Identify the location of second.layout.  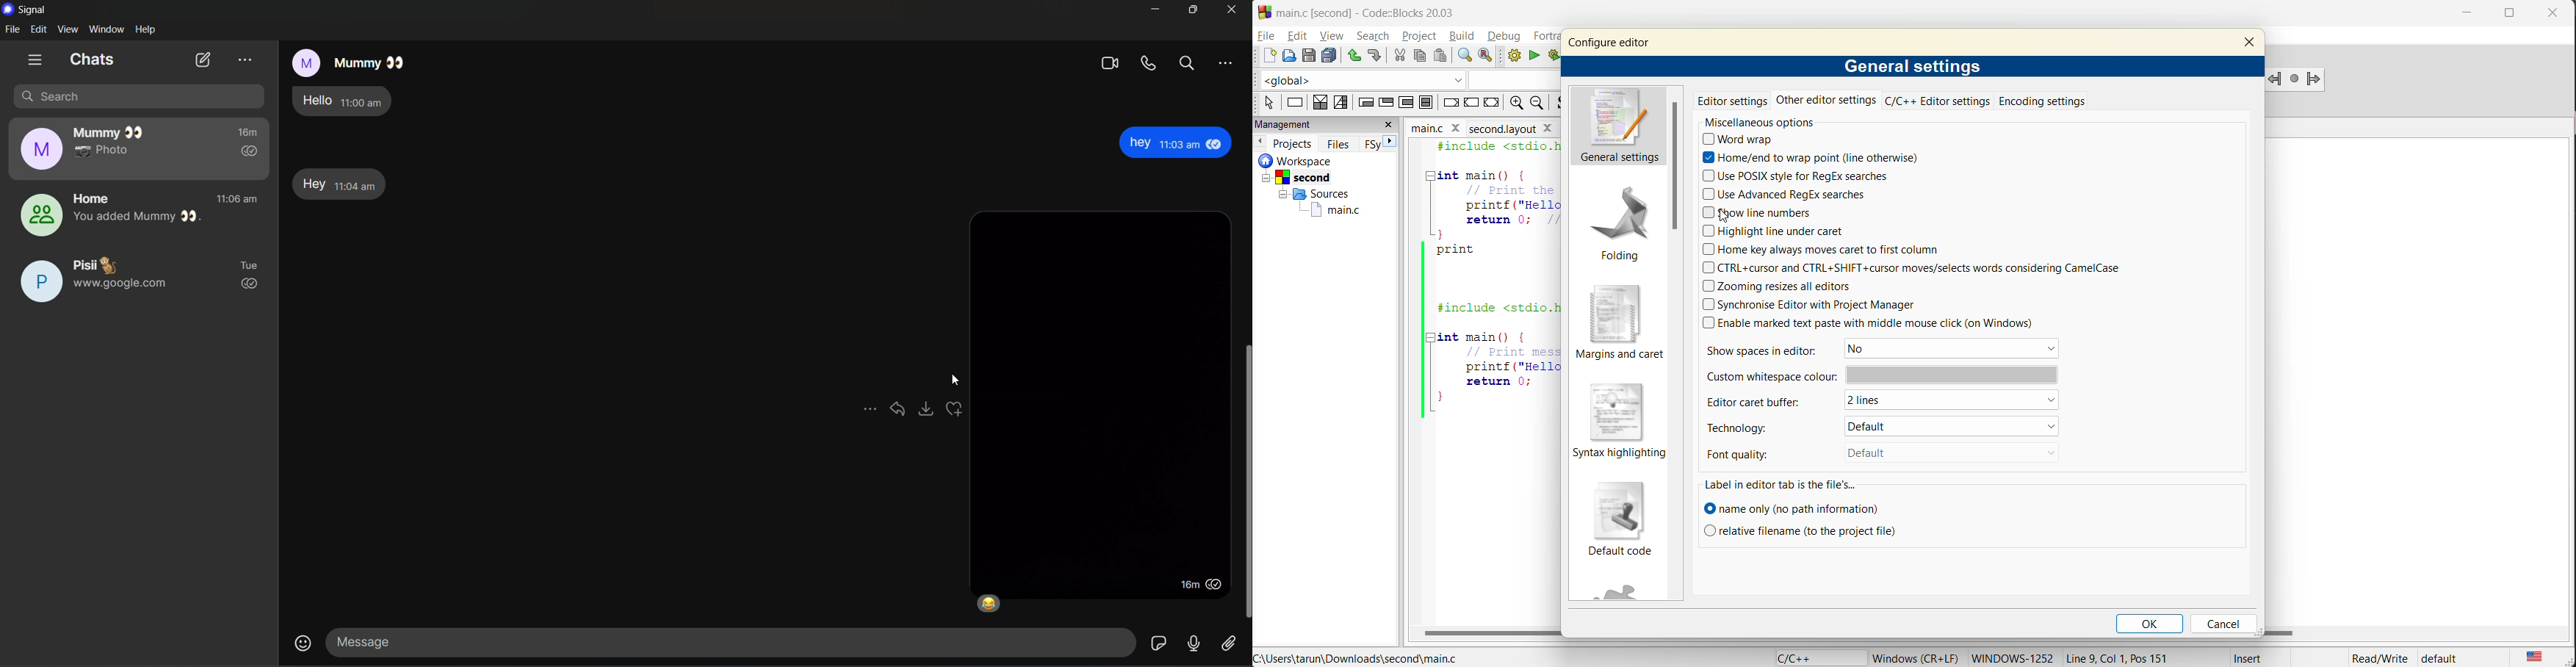
(1501, 129).